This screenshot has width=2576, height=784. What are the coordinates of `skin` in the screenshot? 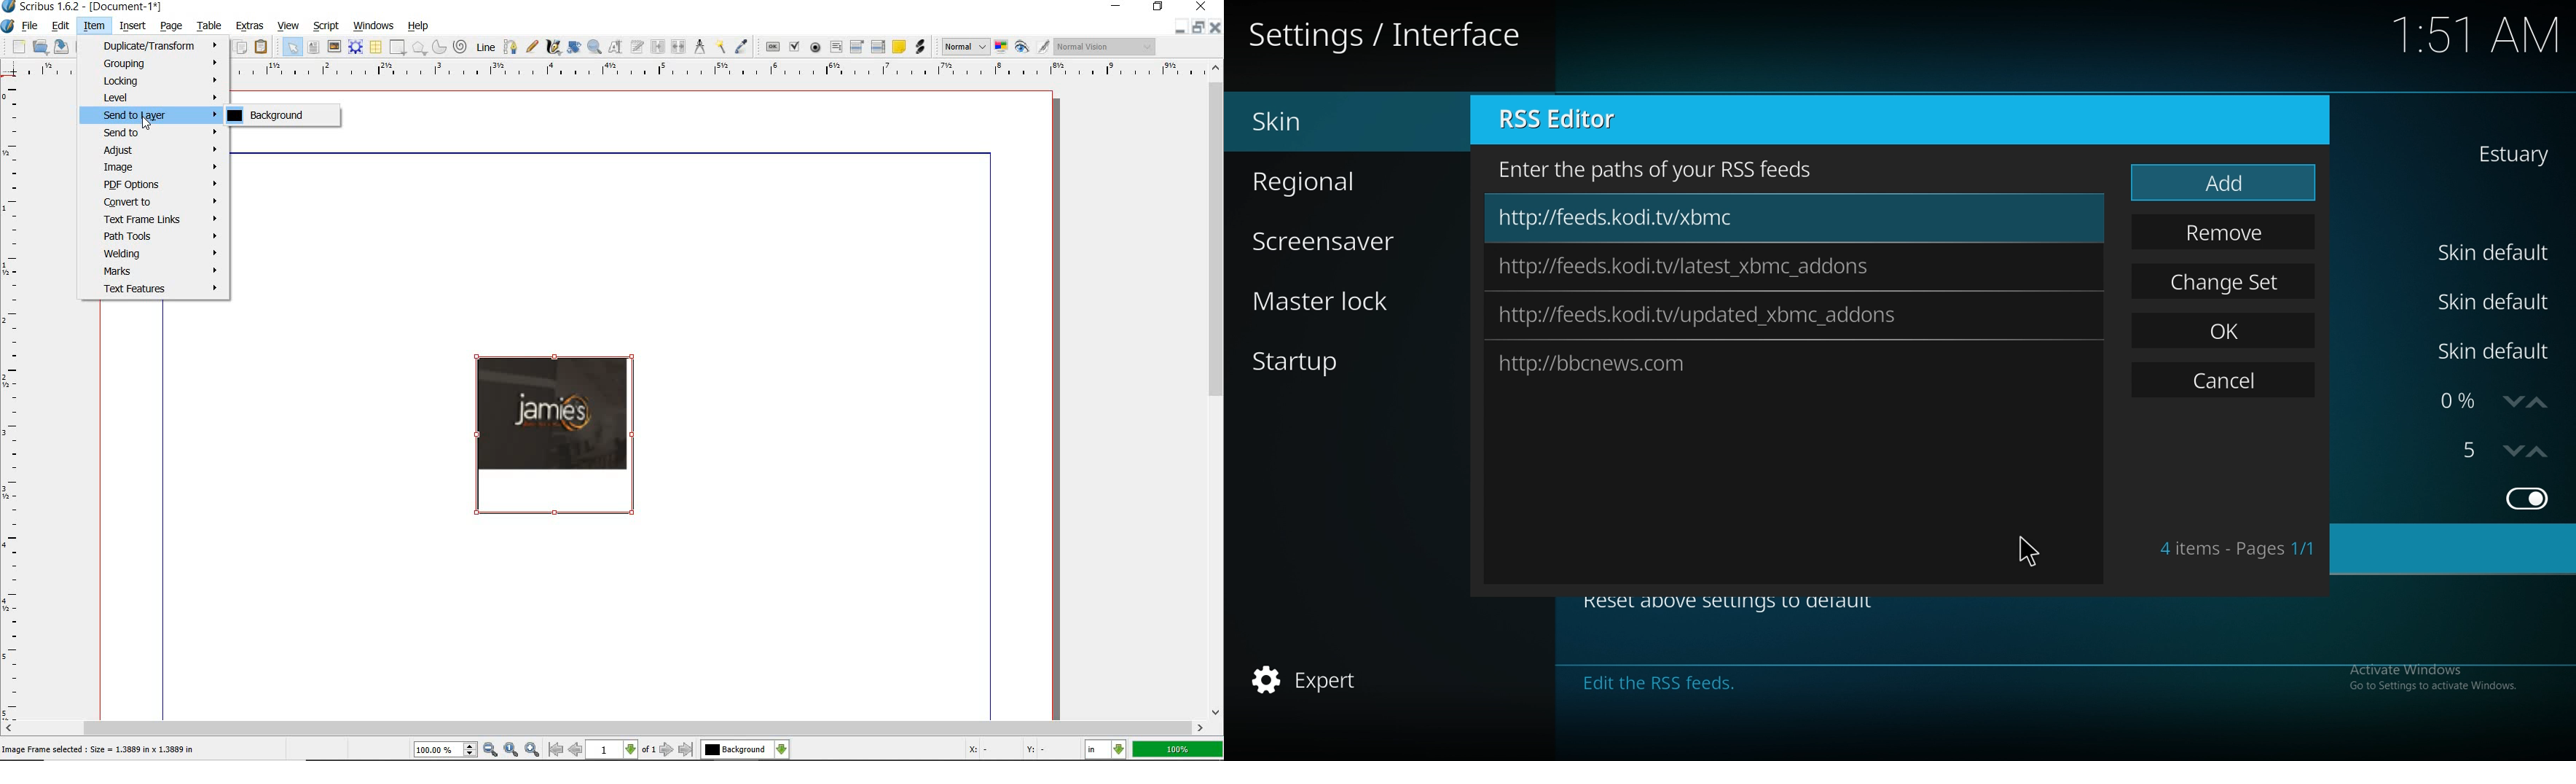 It's located at (2511, 154).